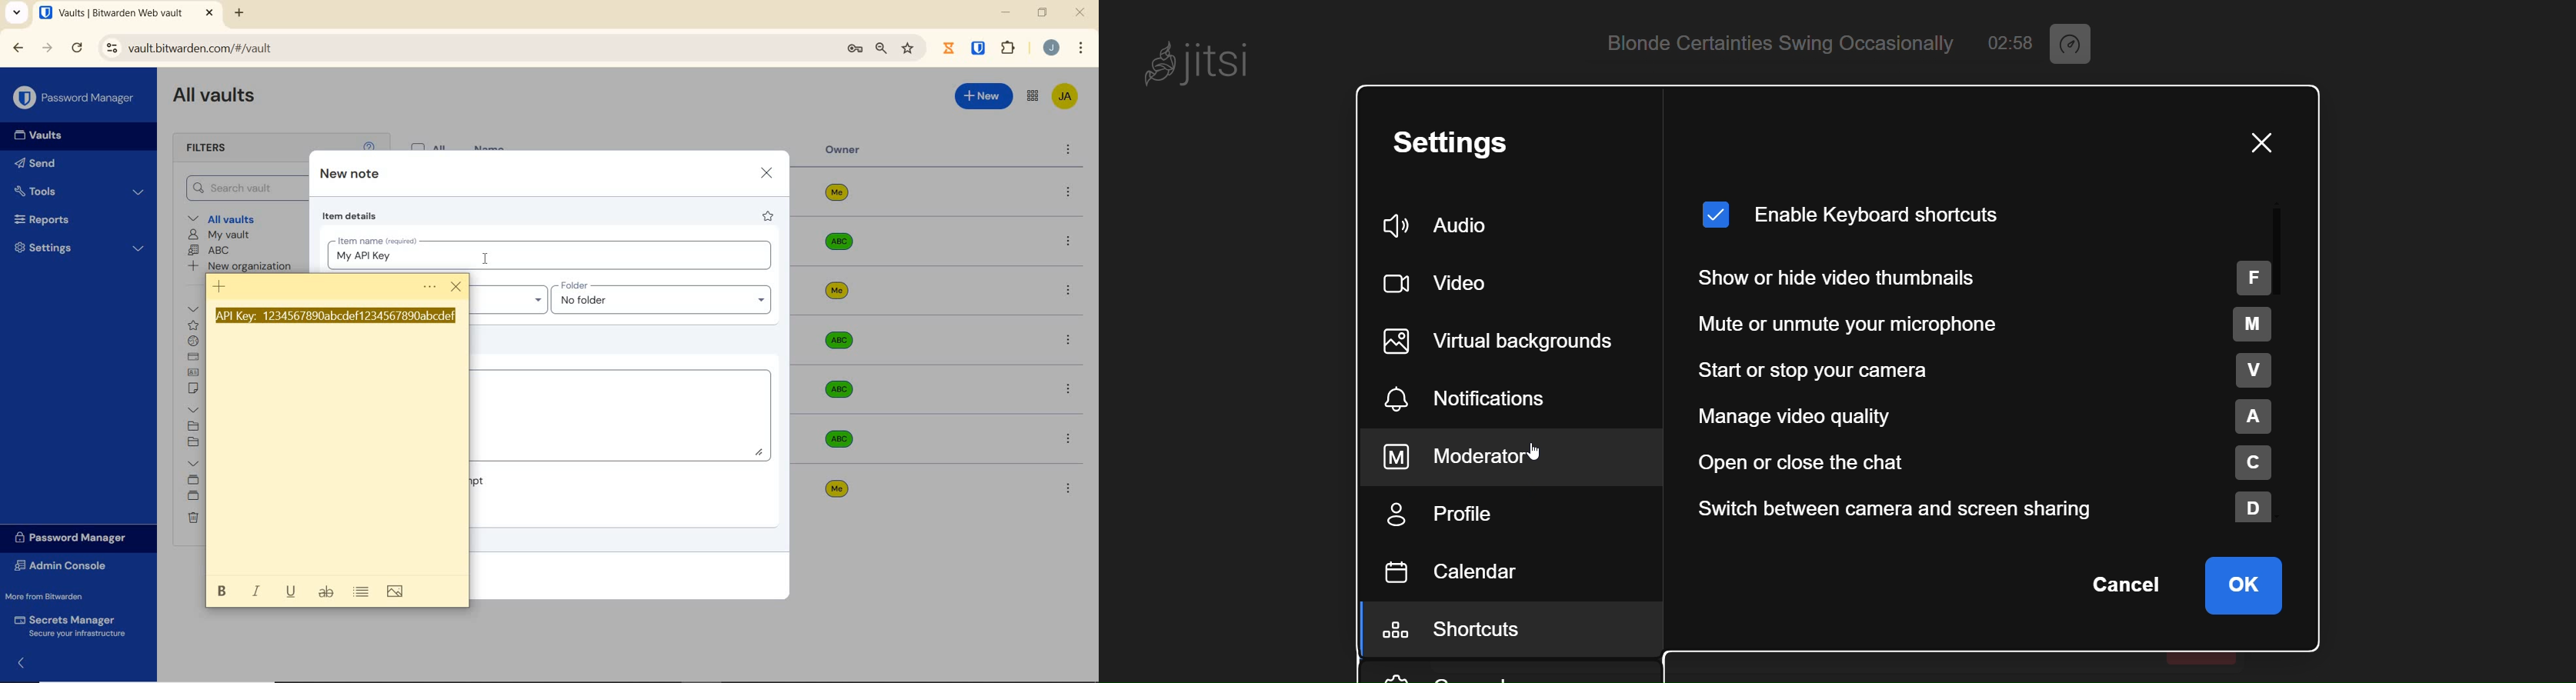 Image resolution: width=2576 pixels, height=700 pixels. What do you see at coordinates (1768, 42) in the screenshot?
I see `Blonde Certainties Swing Occasionally` at bounding box center [1768, 42].